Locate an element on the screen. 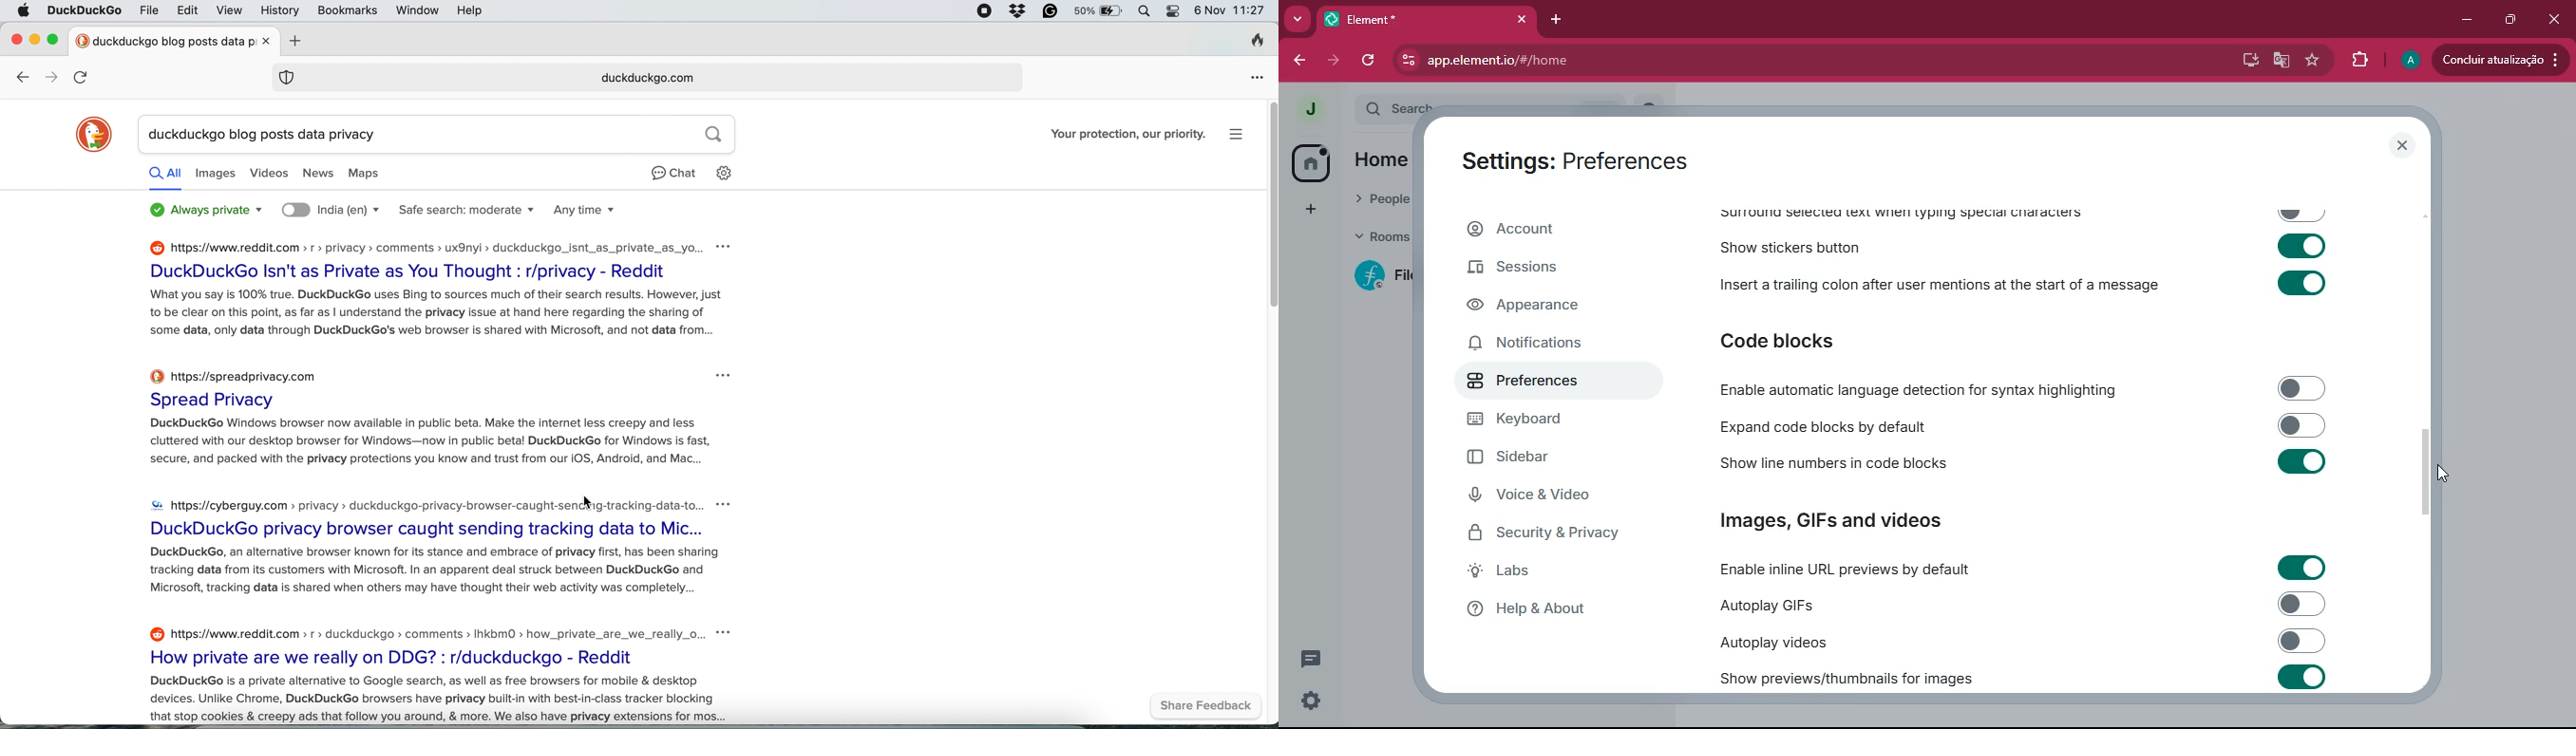 This screenshot has width=2576, height=756. go forward is located at coordinates (51, 78).